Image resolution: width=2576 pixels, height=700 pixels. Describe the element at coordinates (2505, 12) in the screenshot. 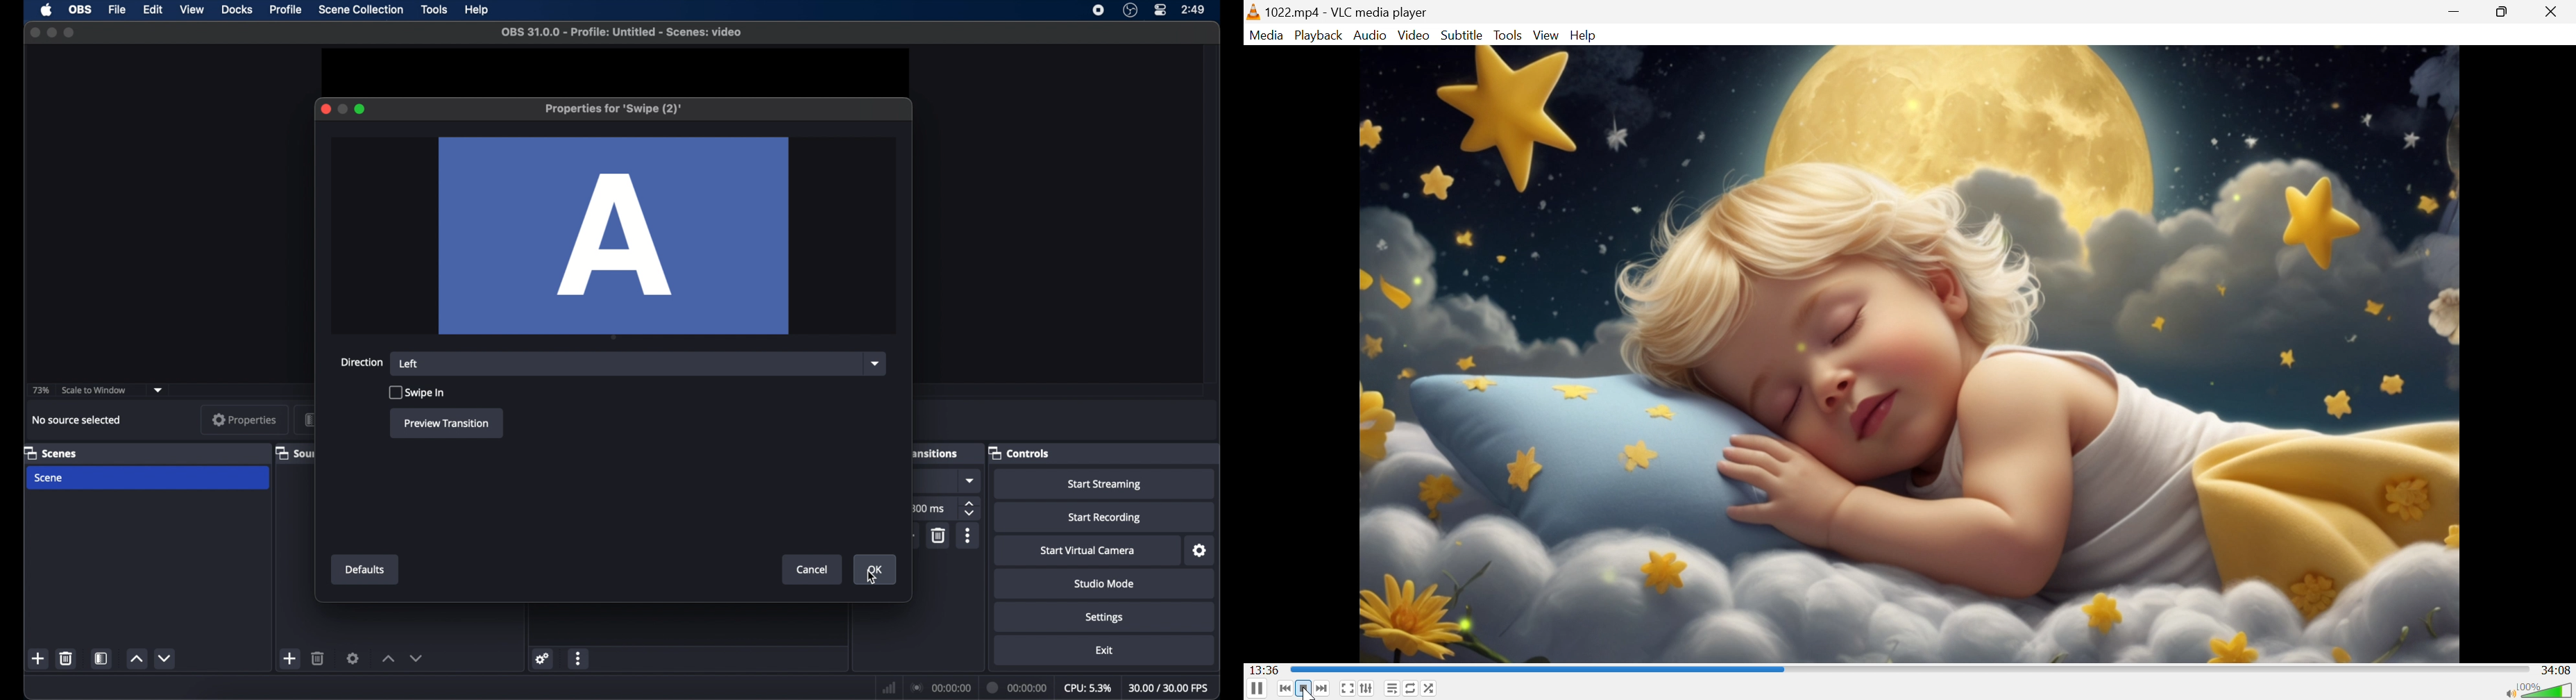

I see `Restore down` at that location.